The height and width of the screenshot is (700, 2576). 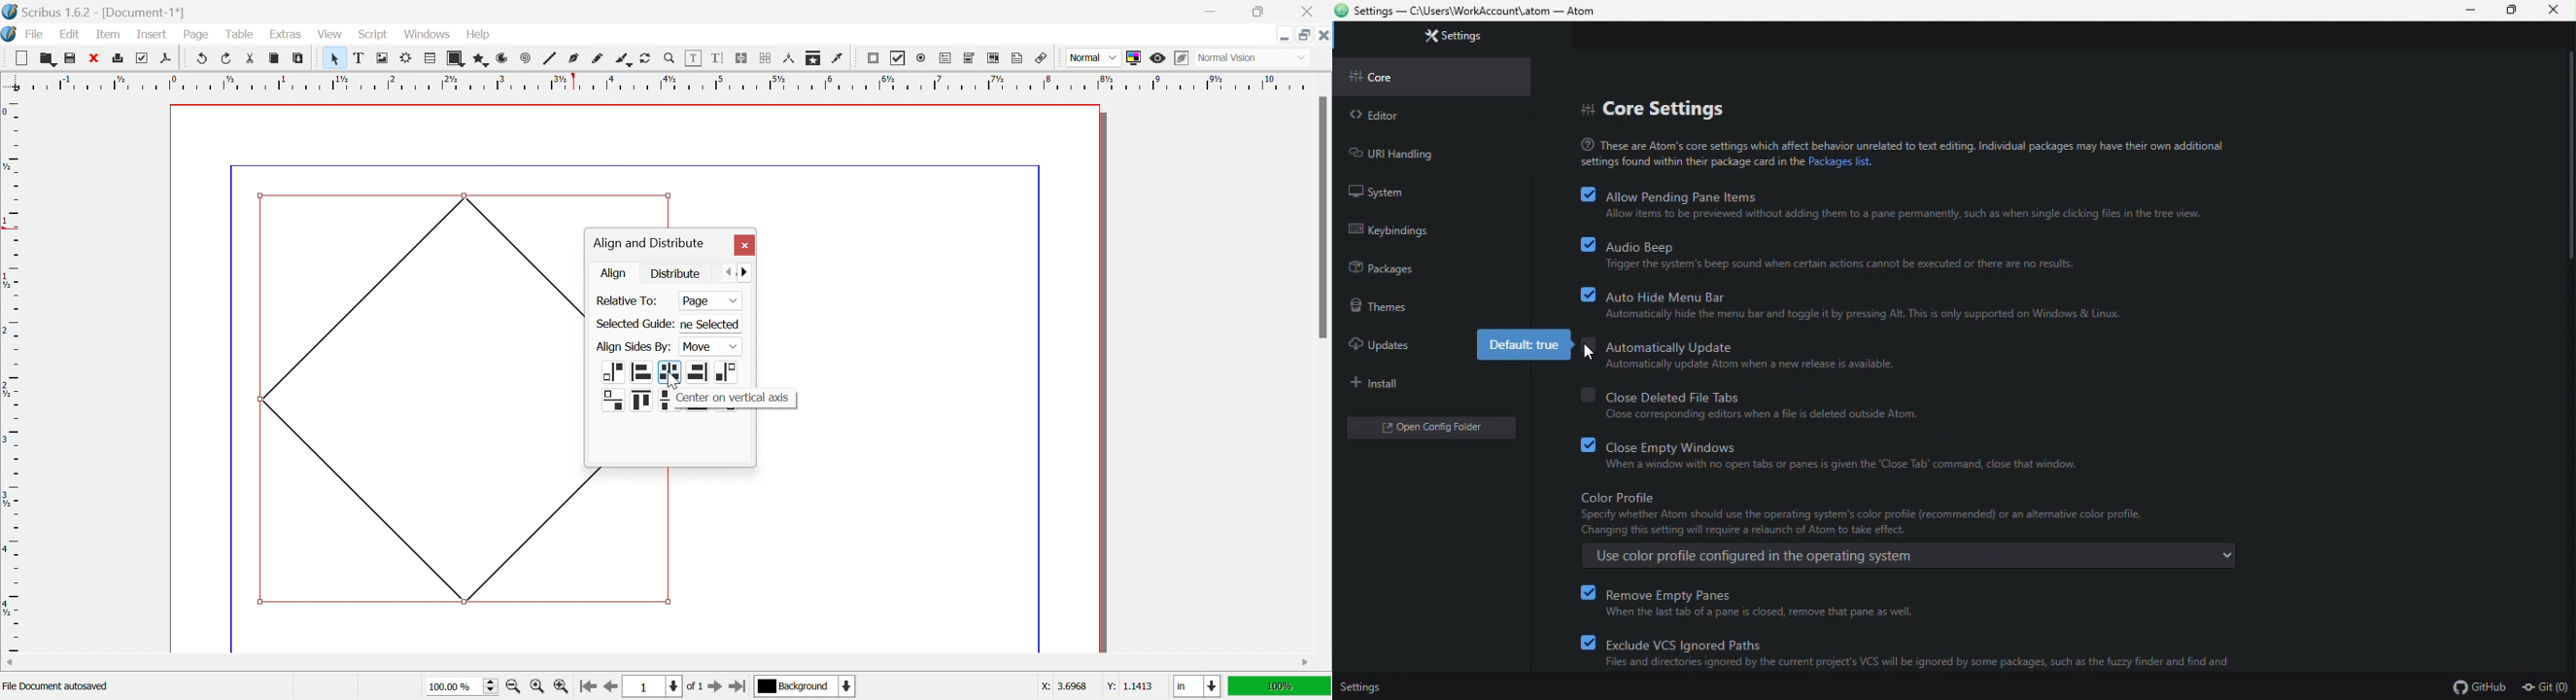 I want to click on Maximize, so click(x=2511, y=12).